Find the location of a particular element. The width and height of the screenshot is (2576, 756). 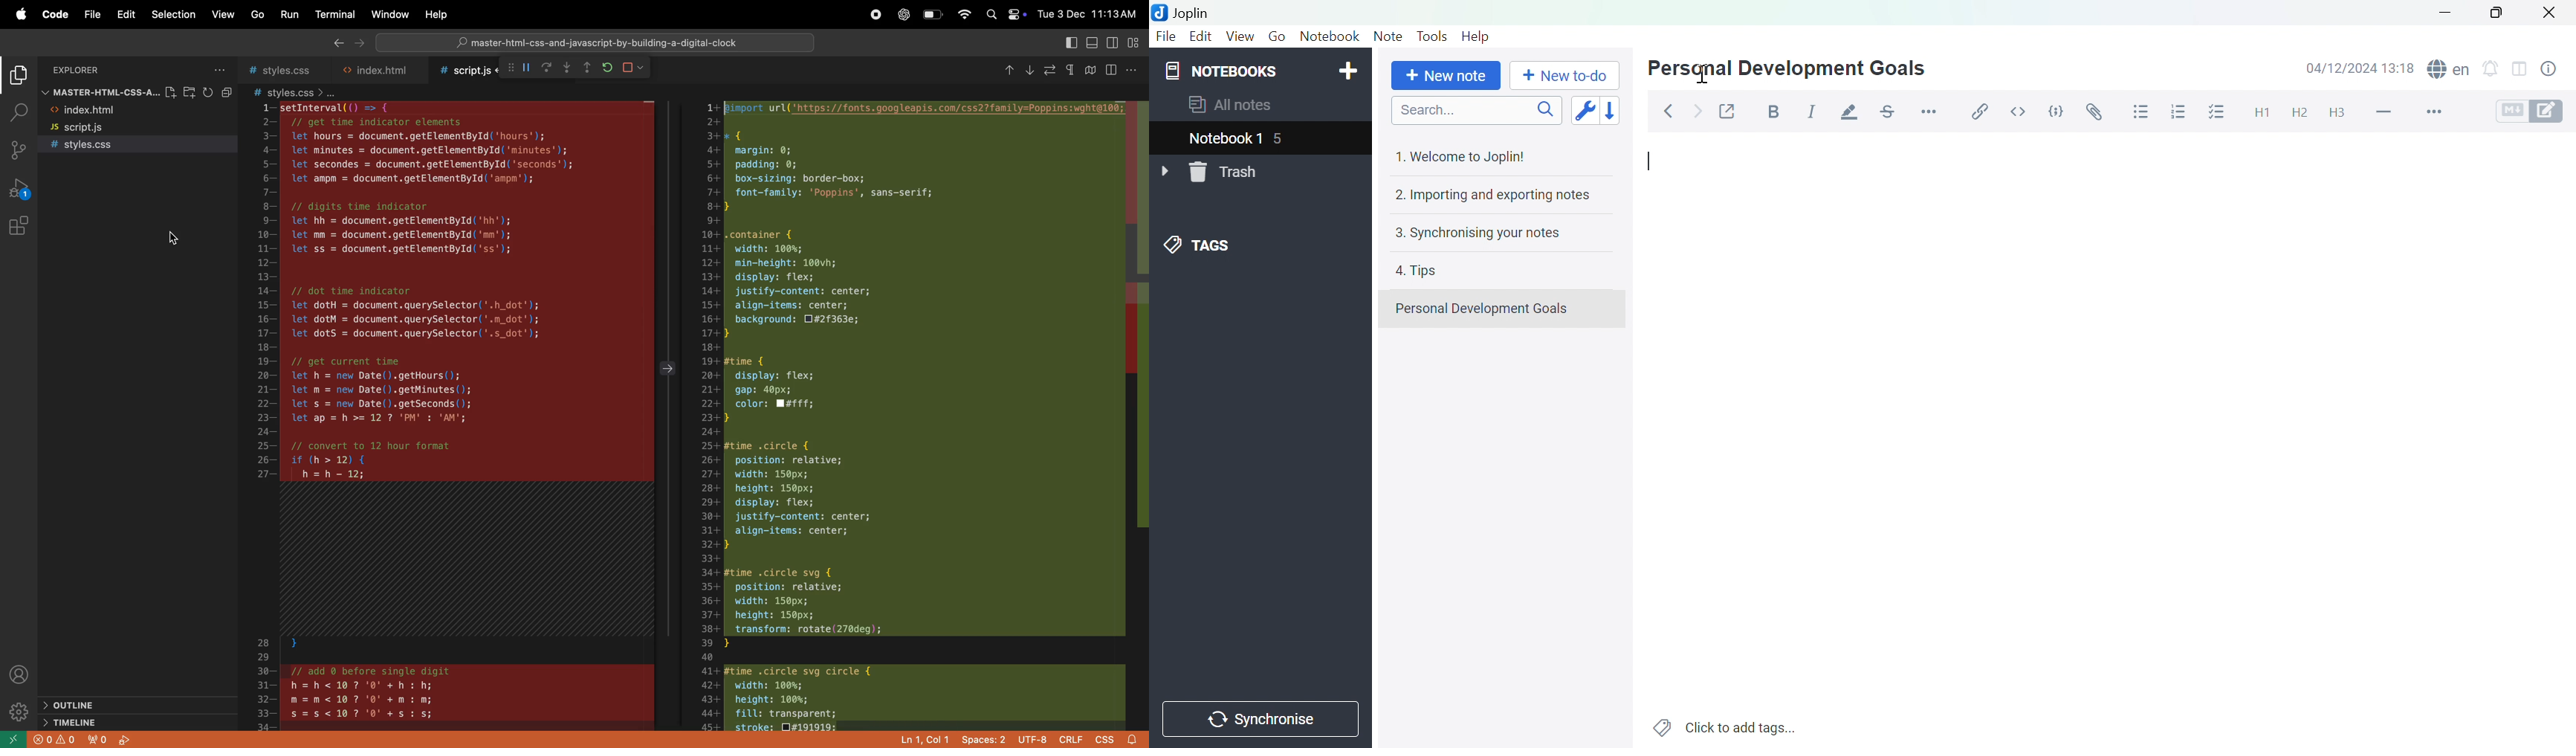

Tools is located at coordinates (1434, 35).